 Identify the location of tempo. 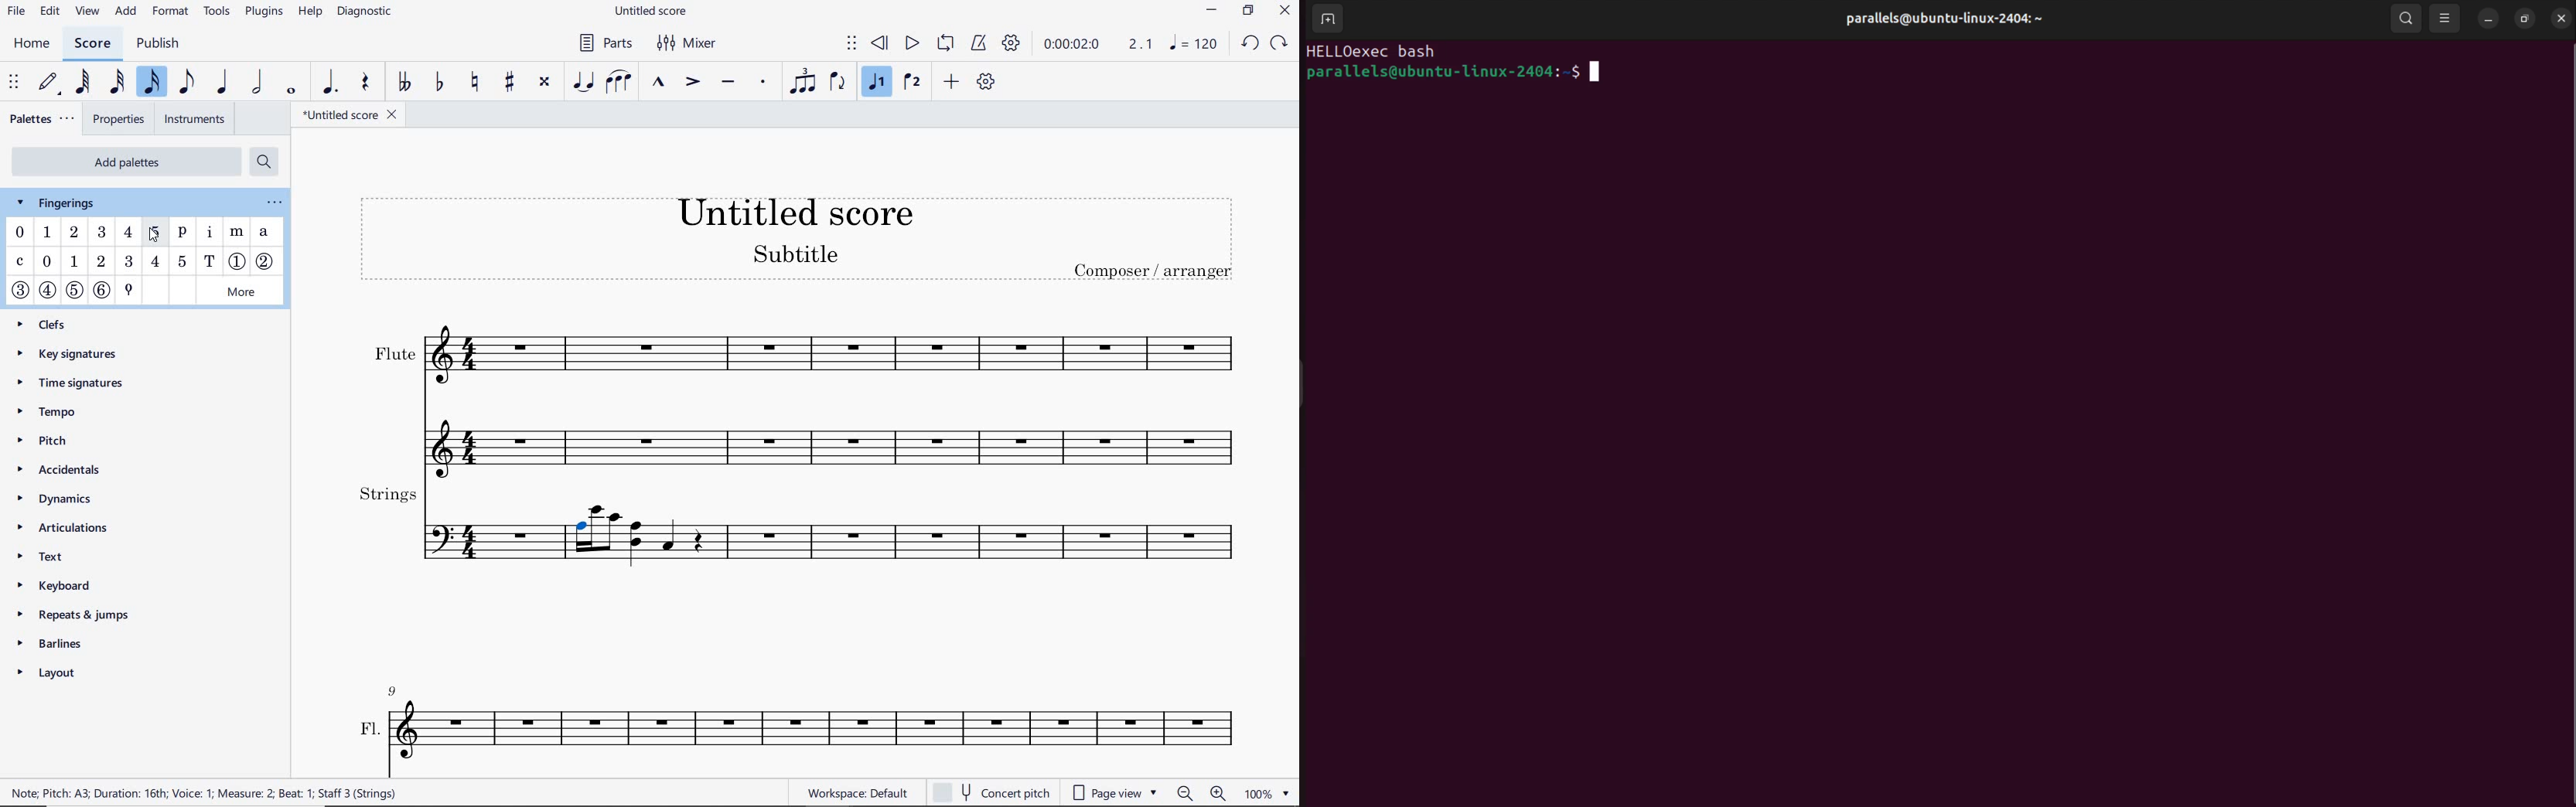
(49, 413).